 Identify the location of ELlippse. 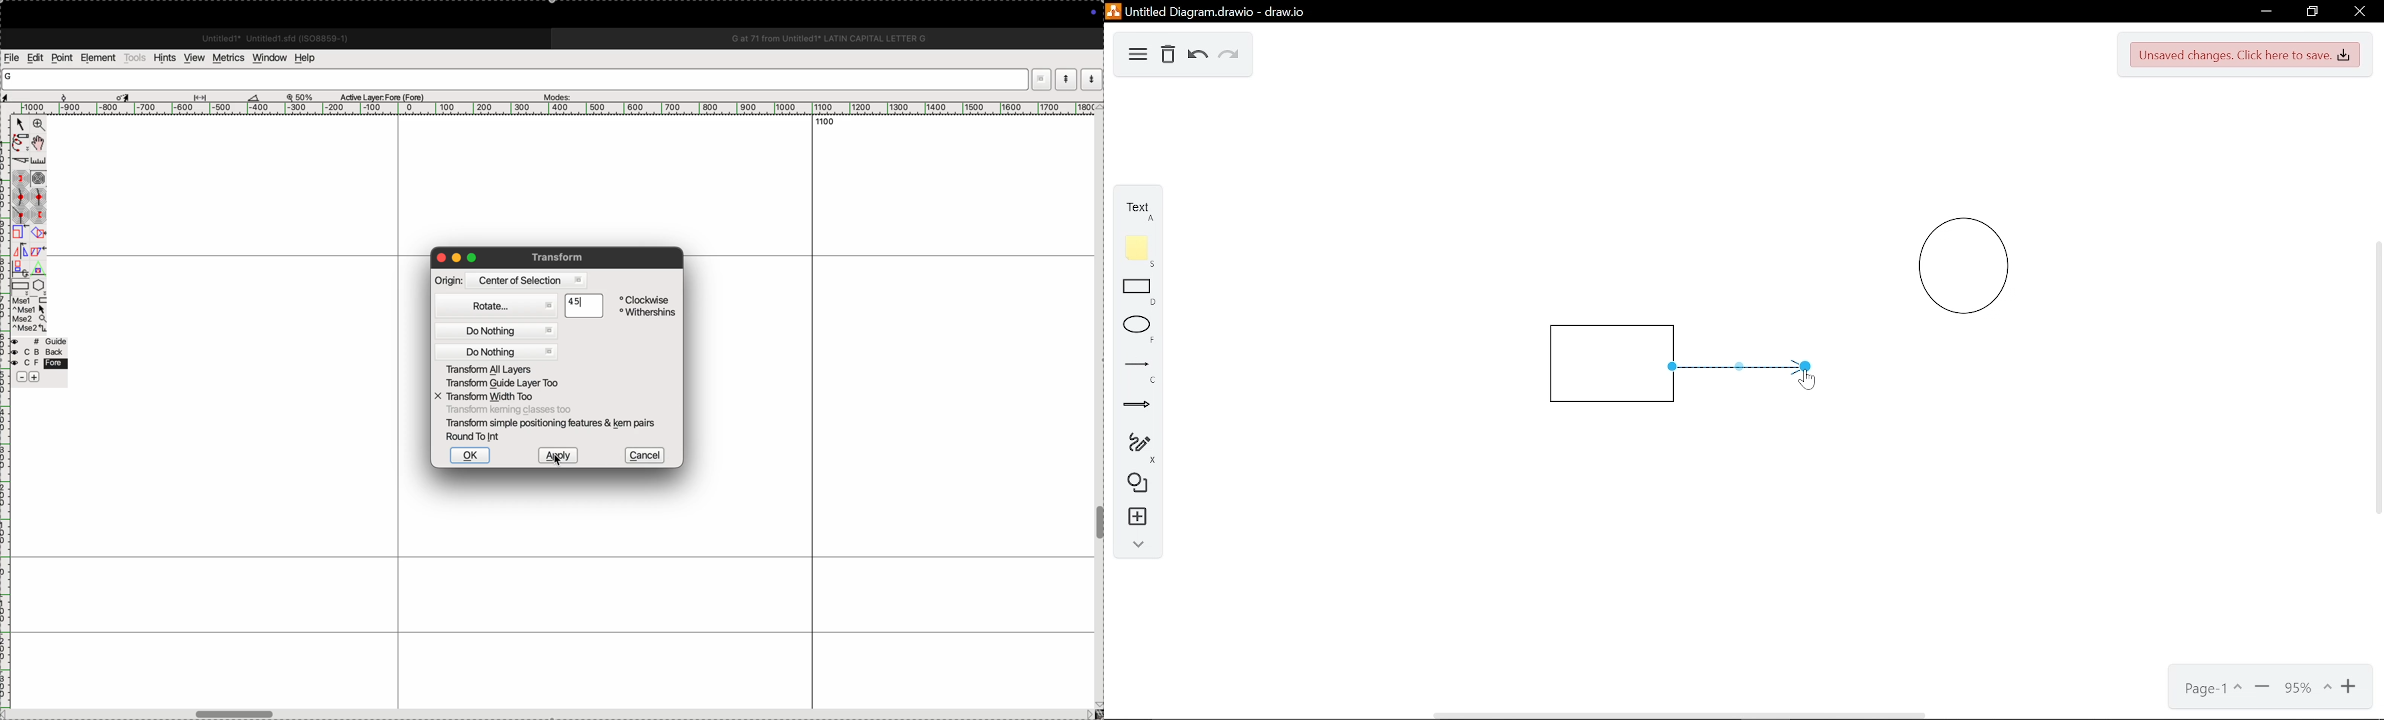
(1135, 327).